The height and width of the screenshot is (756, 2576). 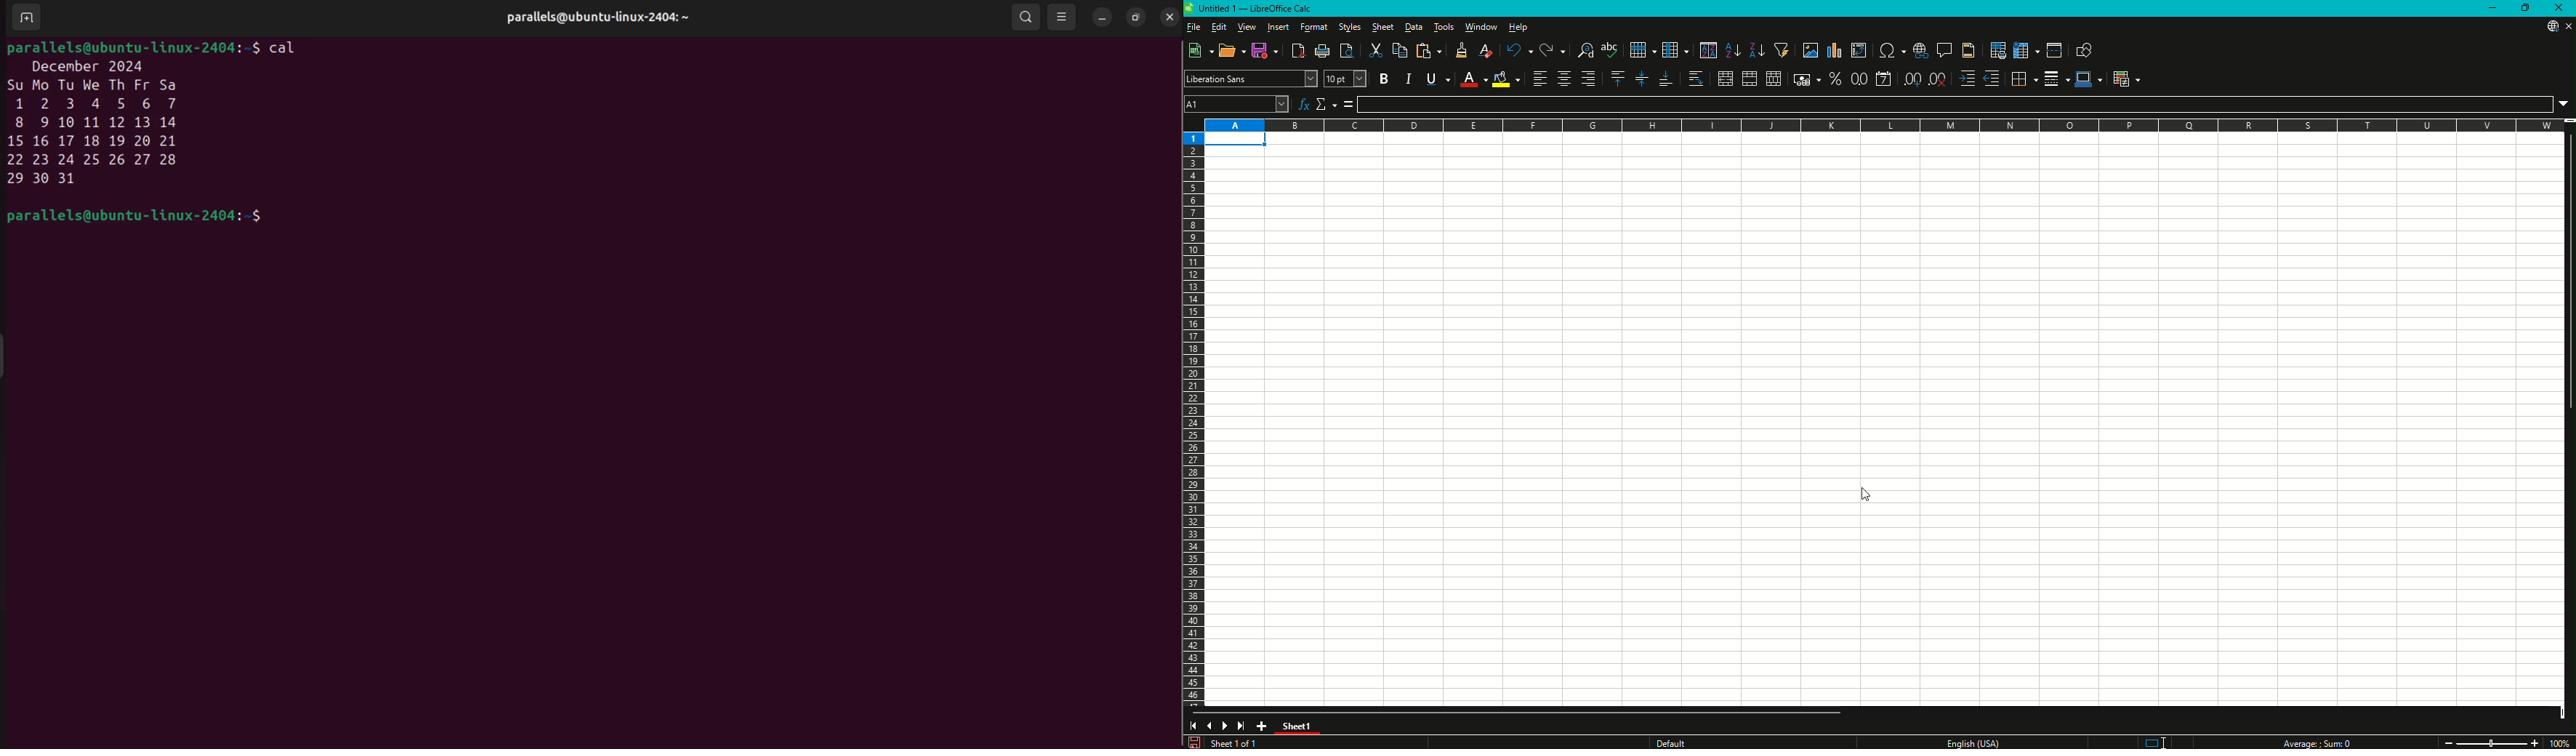 I want to click on Tab color changed, so click(x=1297, y=726).